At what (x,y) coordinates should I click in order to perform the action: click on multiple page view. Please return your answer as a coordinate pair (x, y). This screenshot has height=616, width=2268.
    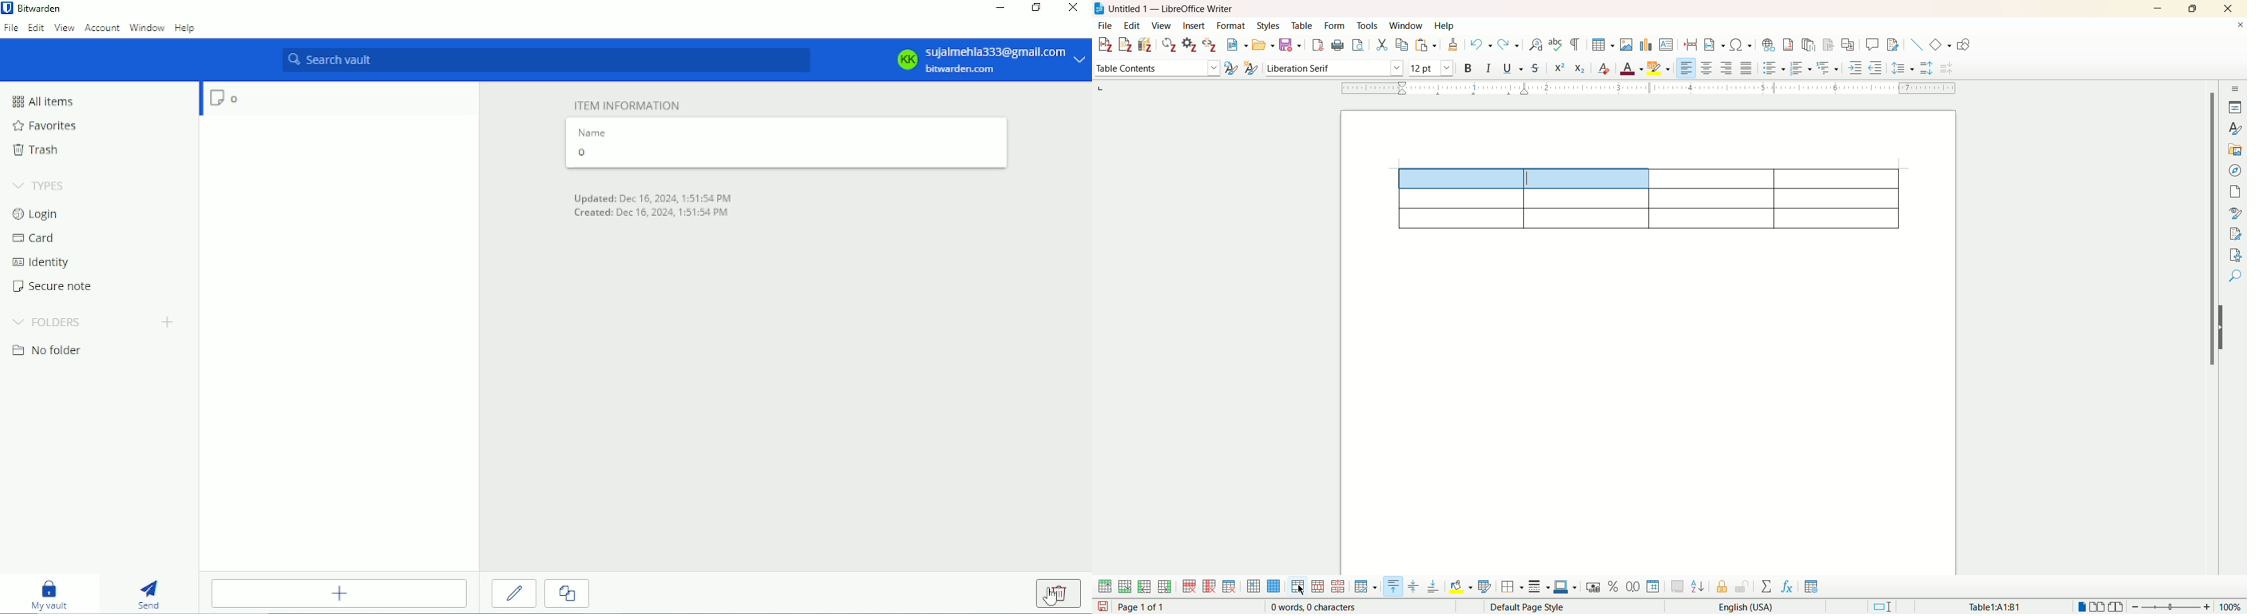
    Looking at the image, I should click on (2099, 608).